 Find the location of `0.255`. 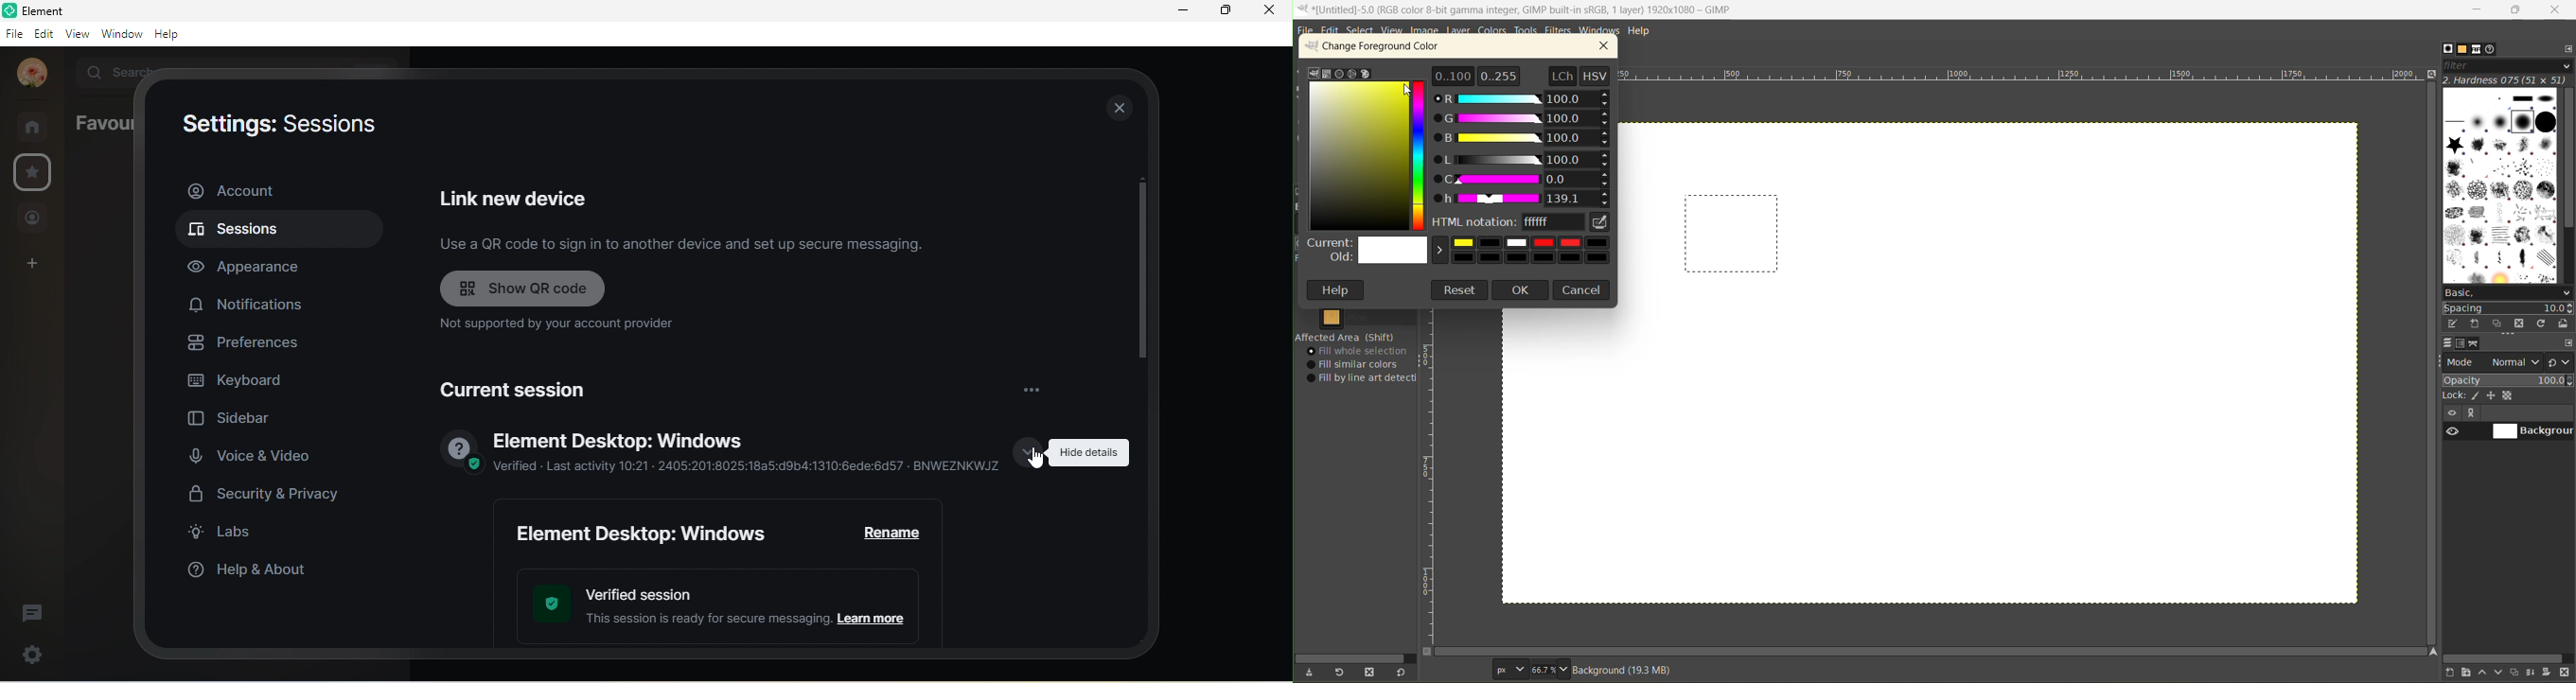

0.255 is located at coordinates (1499, 74).